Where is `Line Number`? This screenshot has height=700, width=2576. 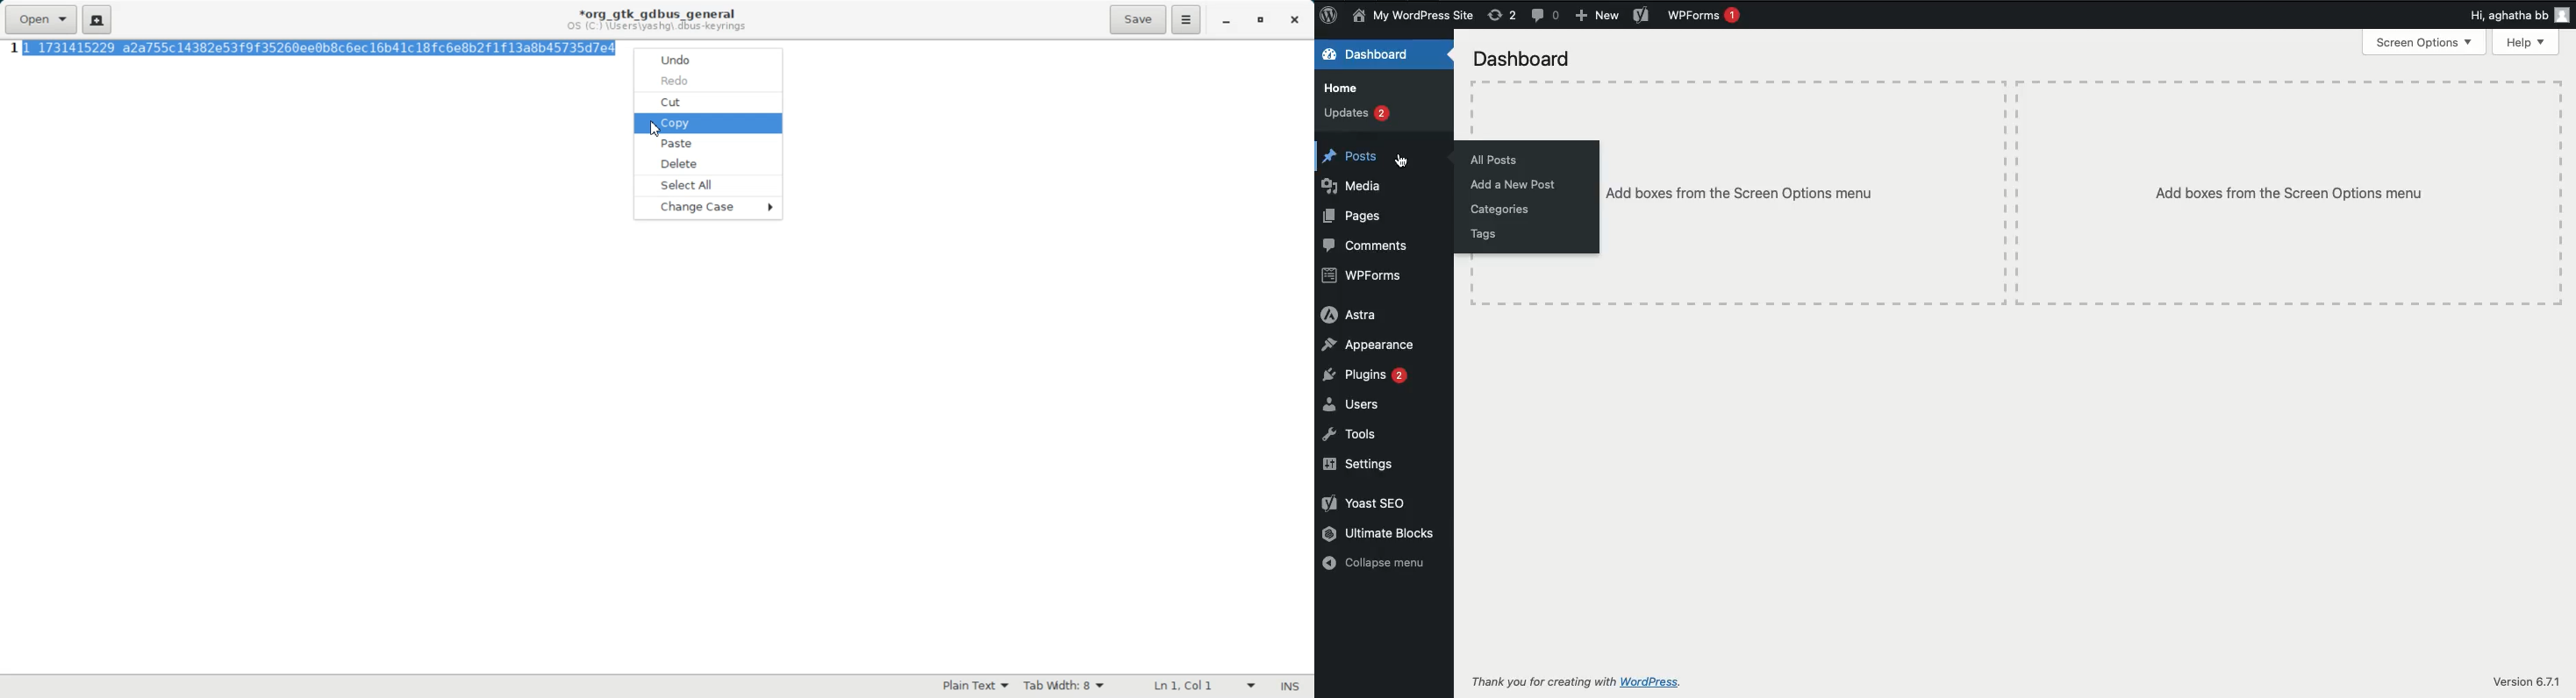 Line Number is located at coordinates (12, 49).